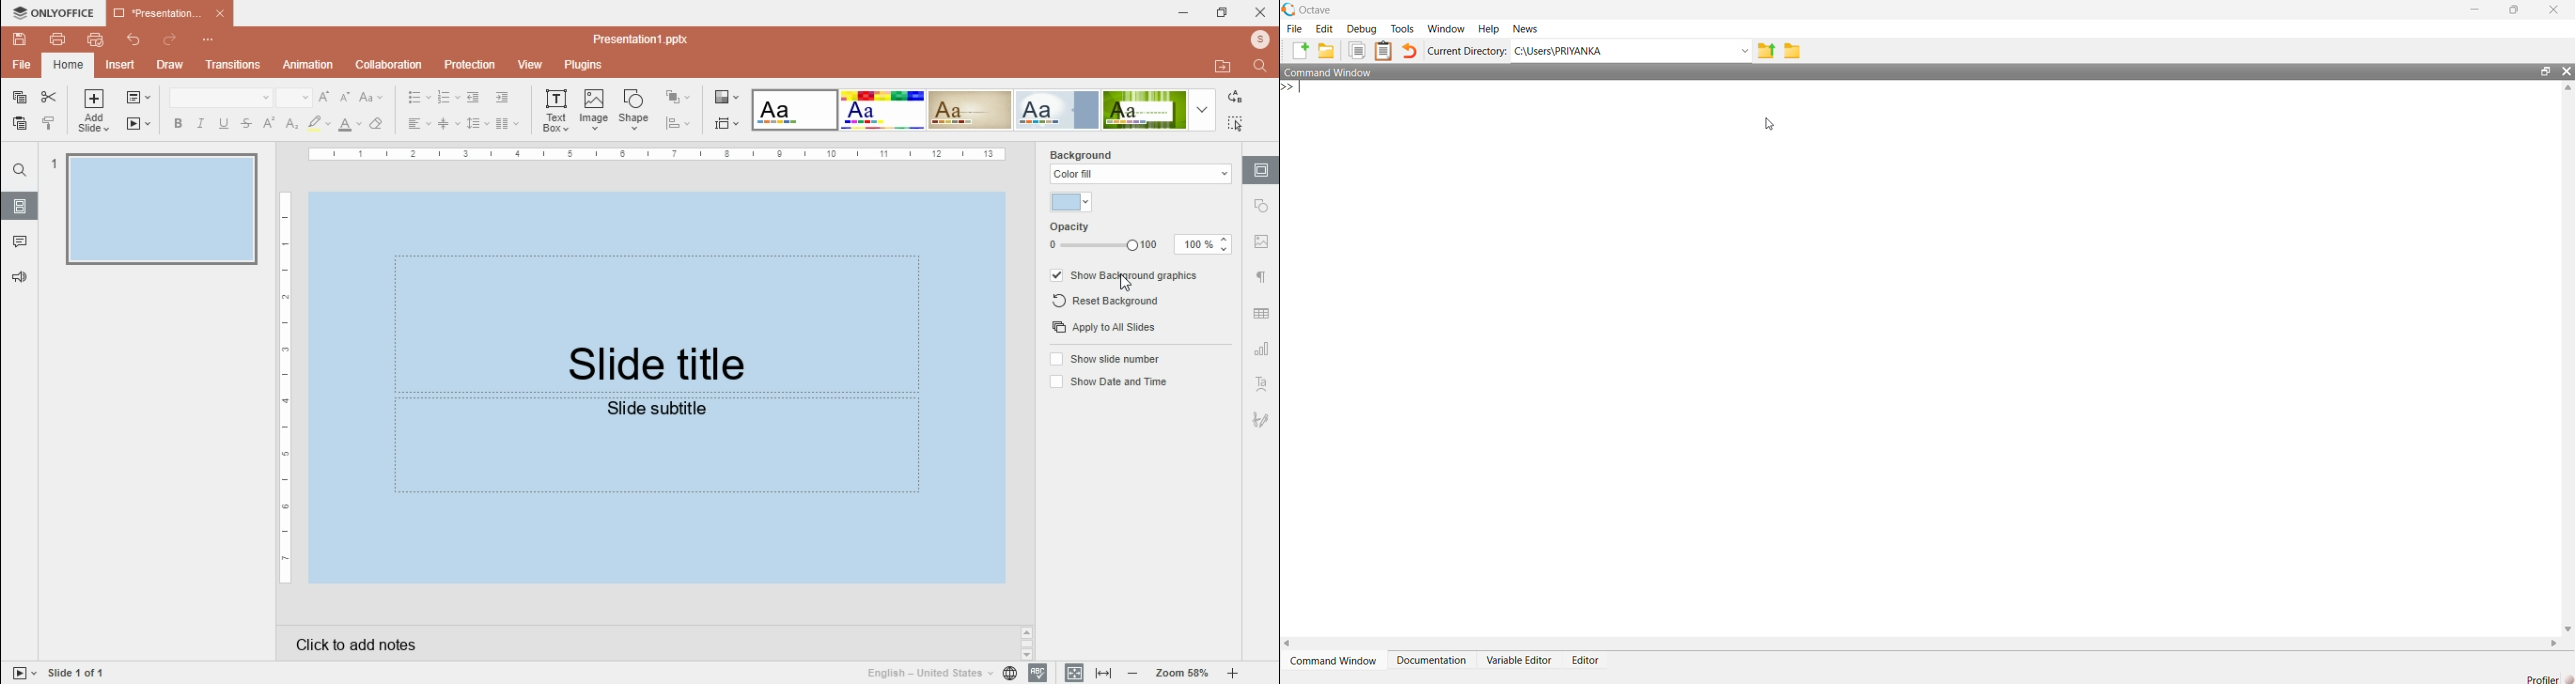 The width and height of the screenshot is (2576, 700). I want to click on font, so click(221, 98).